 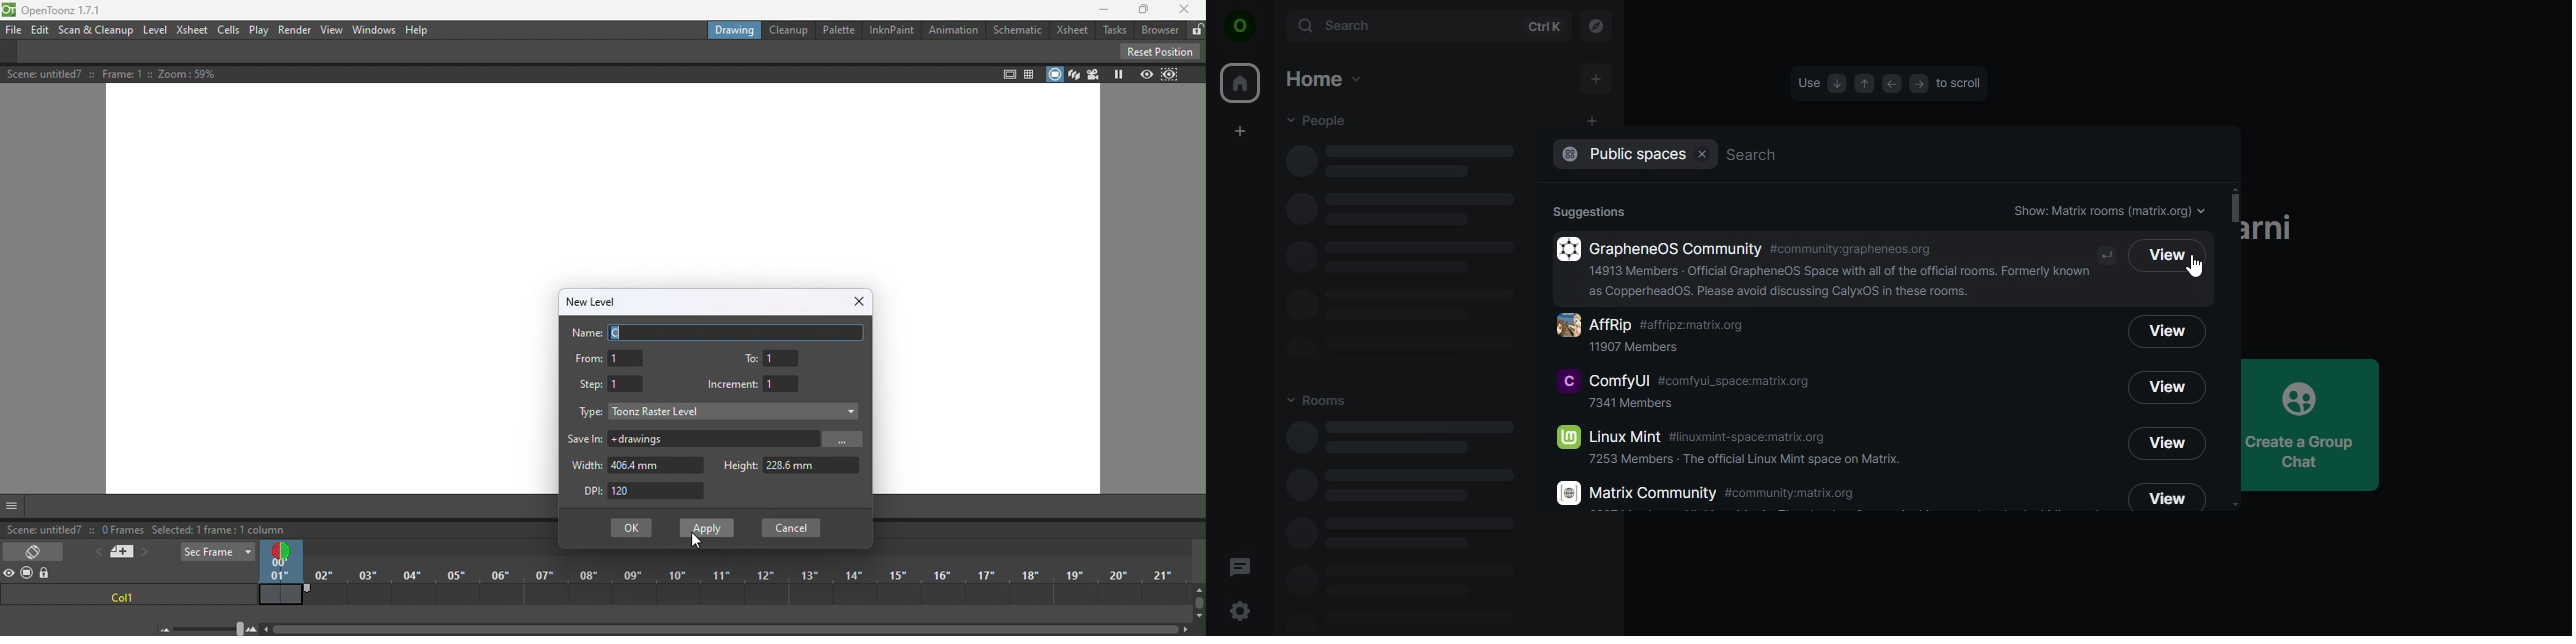 What do you see at coordinates (1240, 27) in the screenshot?
I see `icon` at bounding box center [1240, 27].